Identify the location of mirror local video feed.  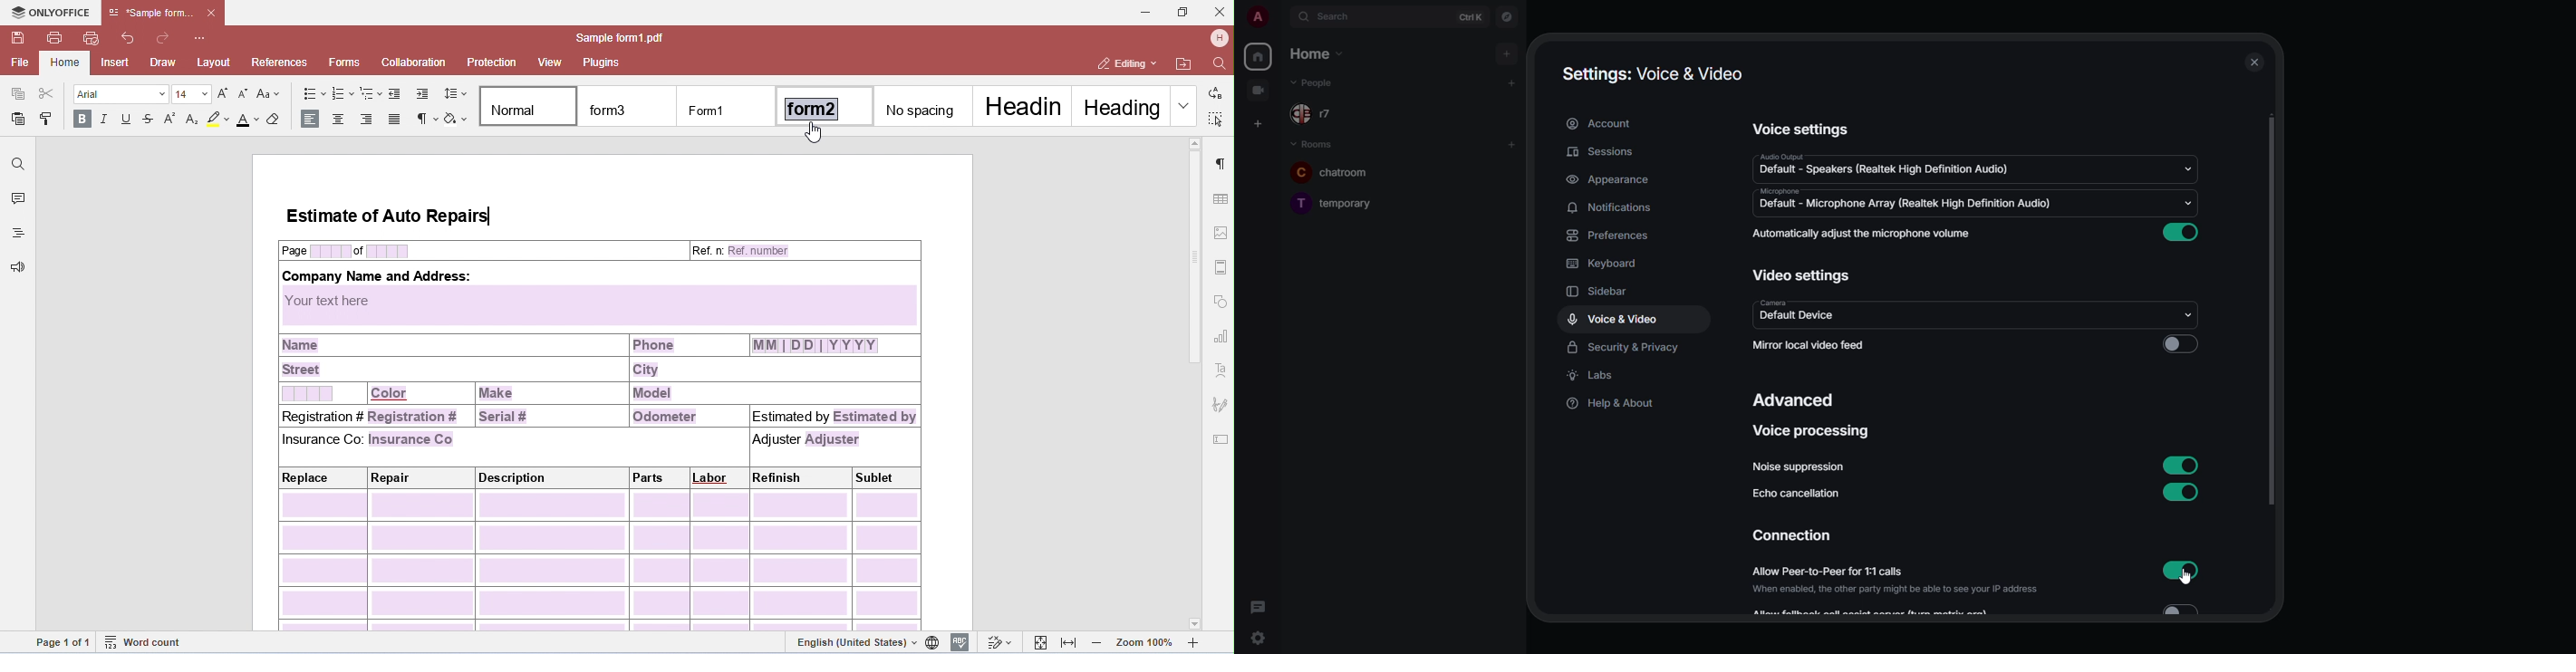
(1806, 344).